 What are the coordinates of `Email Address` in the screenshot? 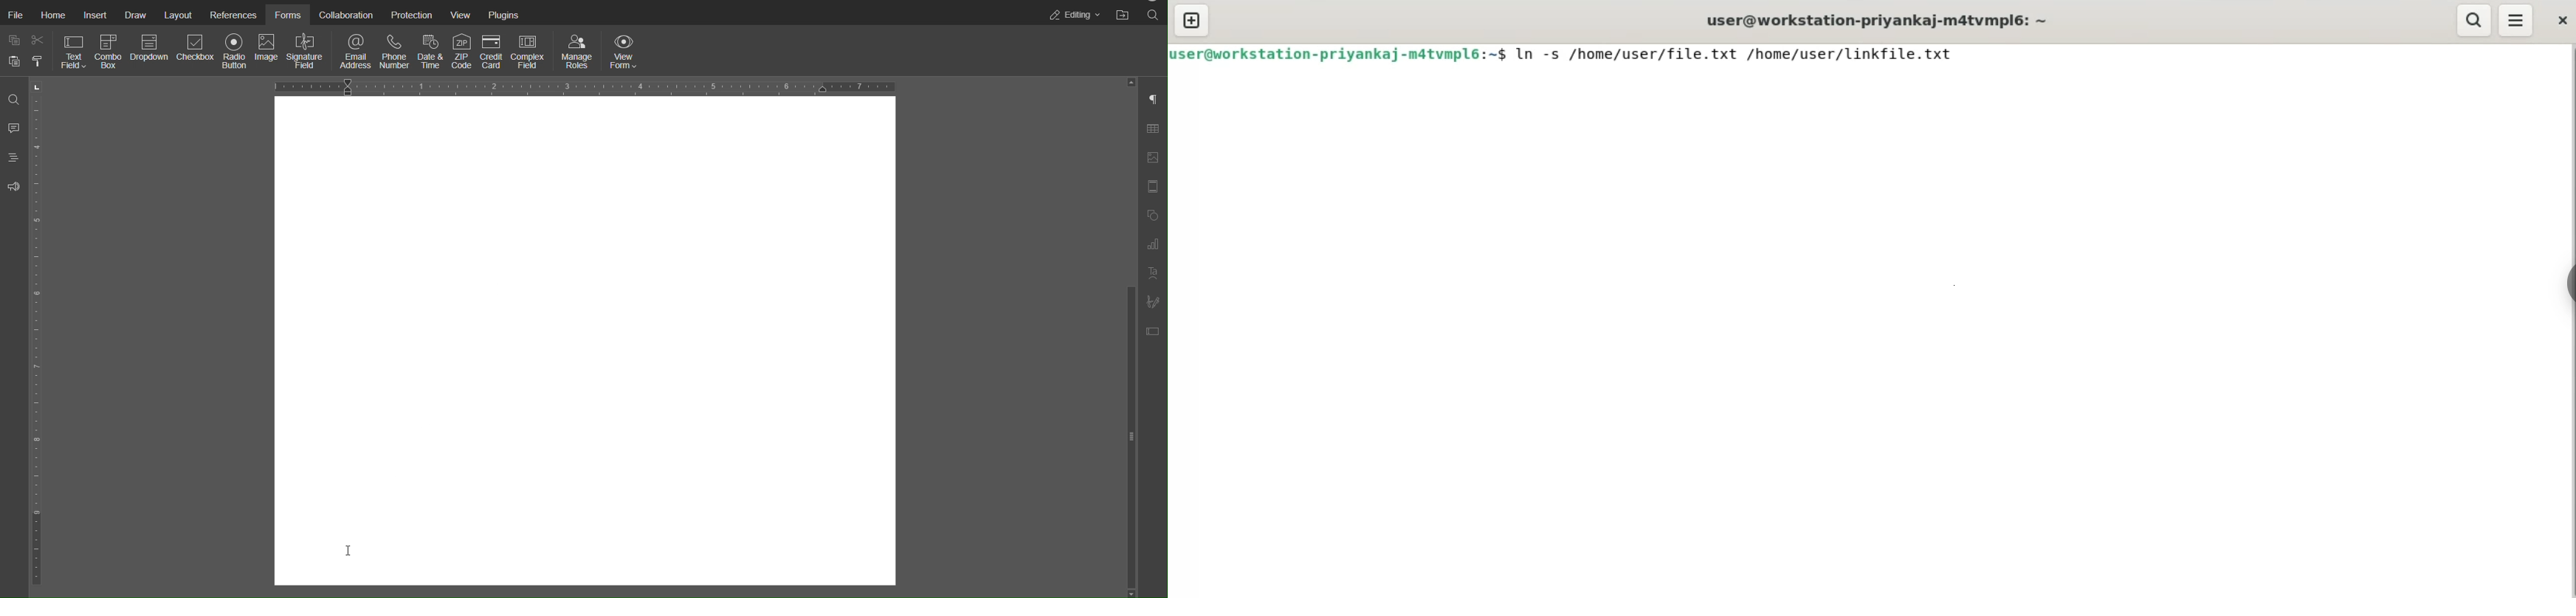 It's located at (356, 51).